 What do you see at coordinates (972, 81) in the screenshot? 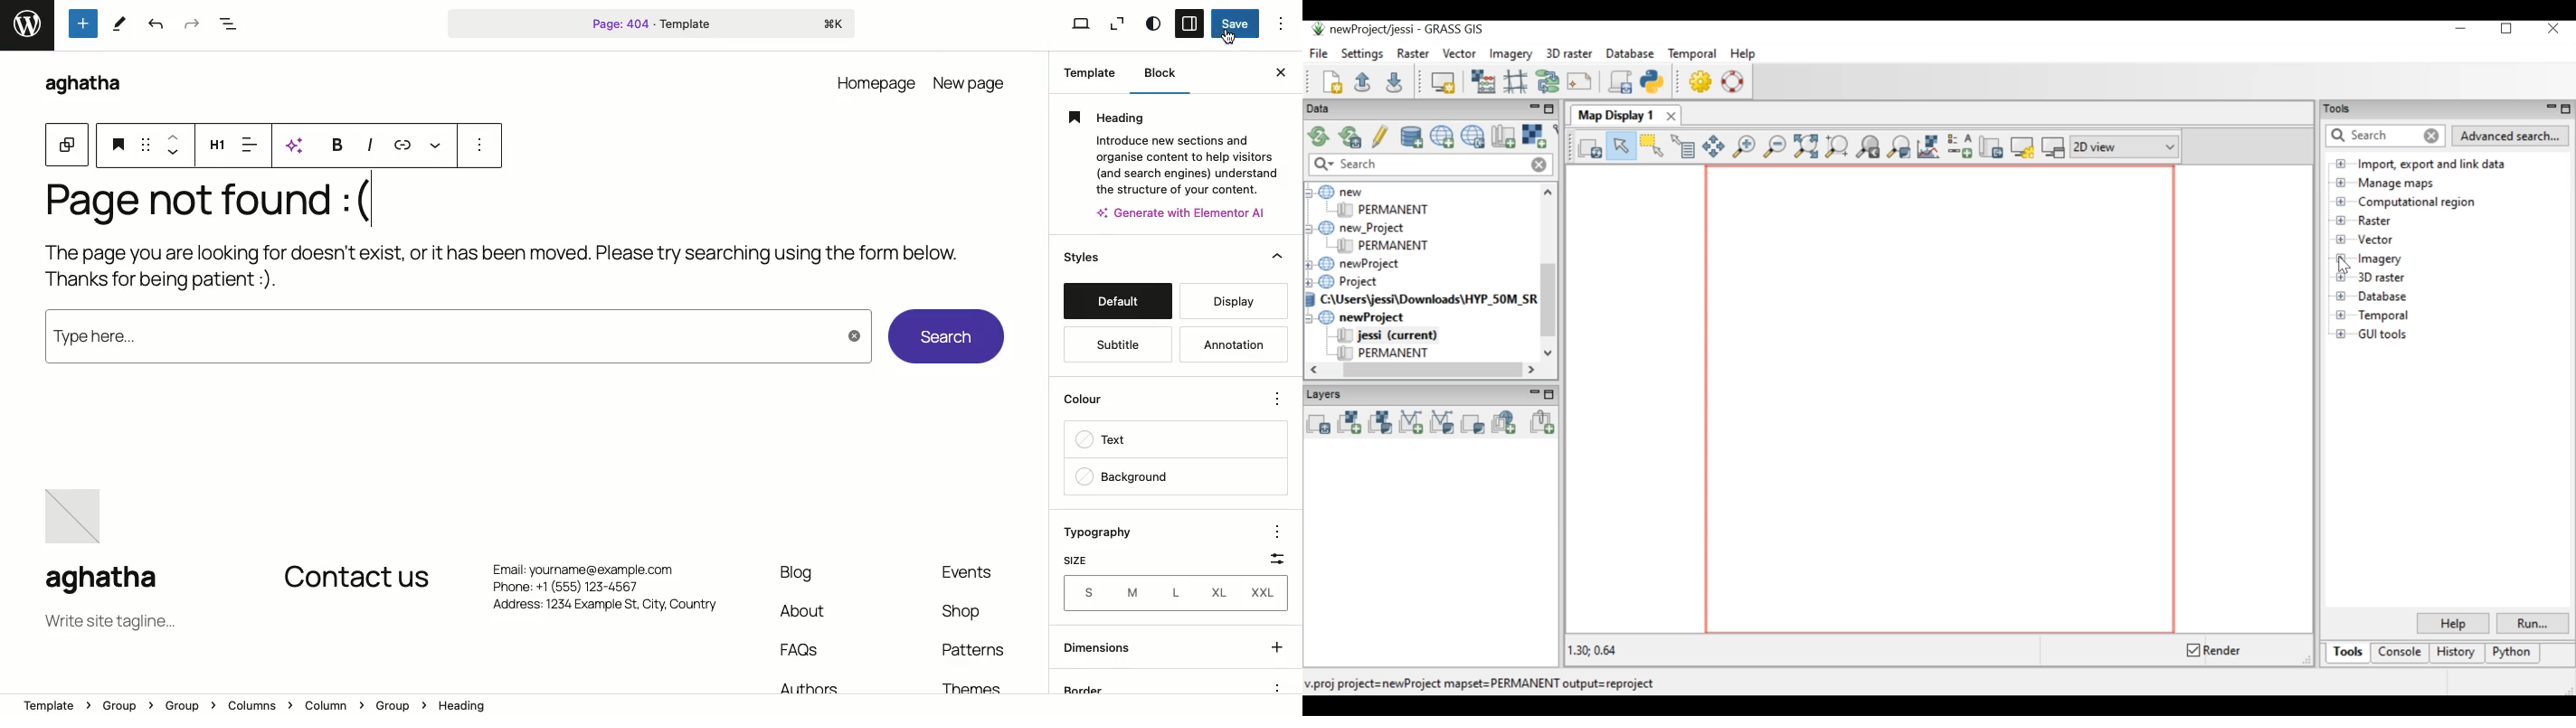
I see `new page` at bounding box center [972, 81].